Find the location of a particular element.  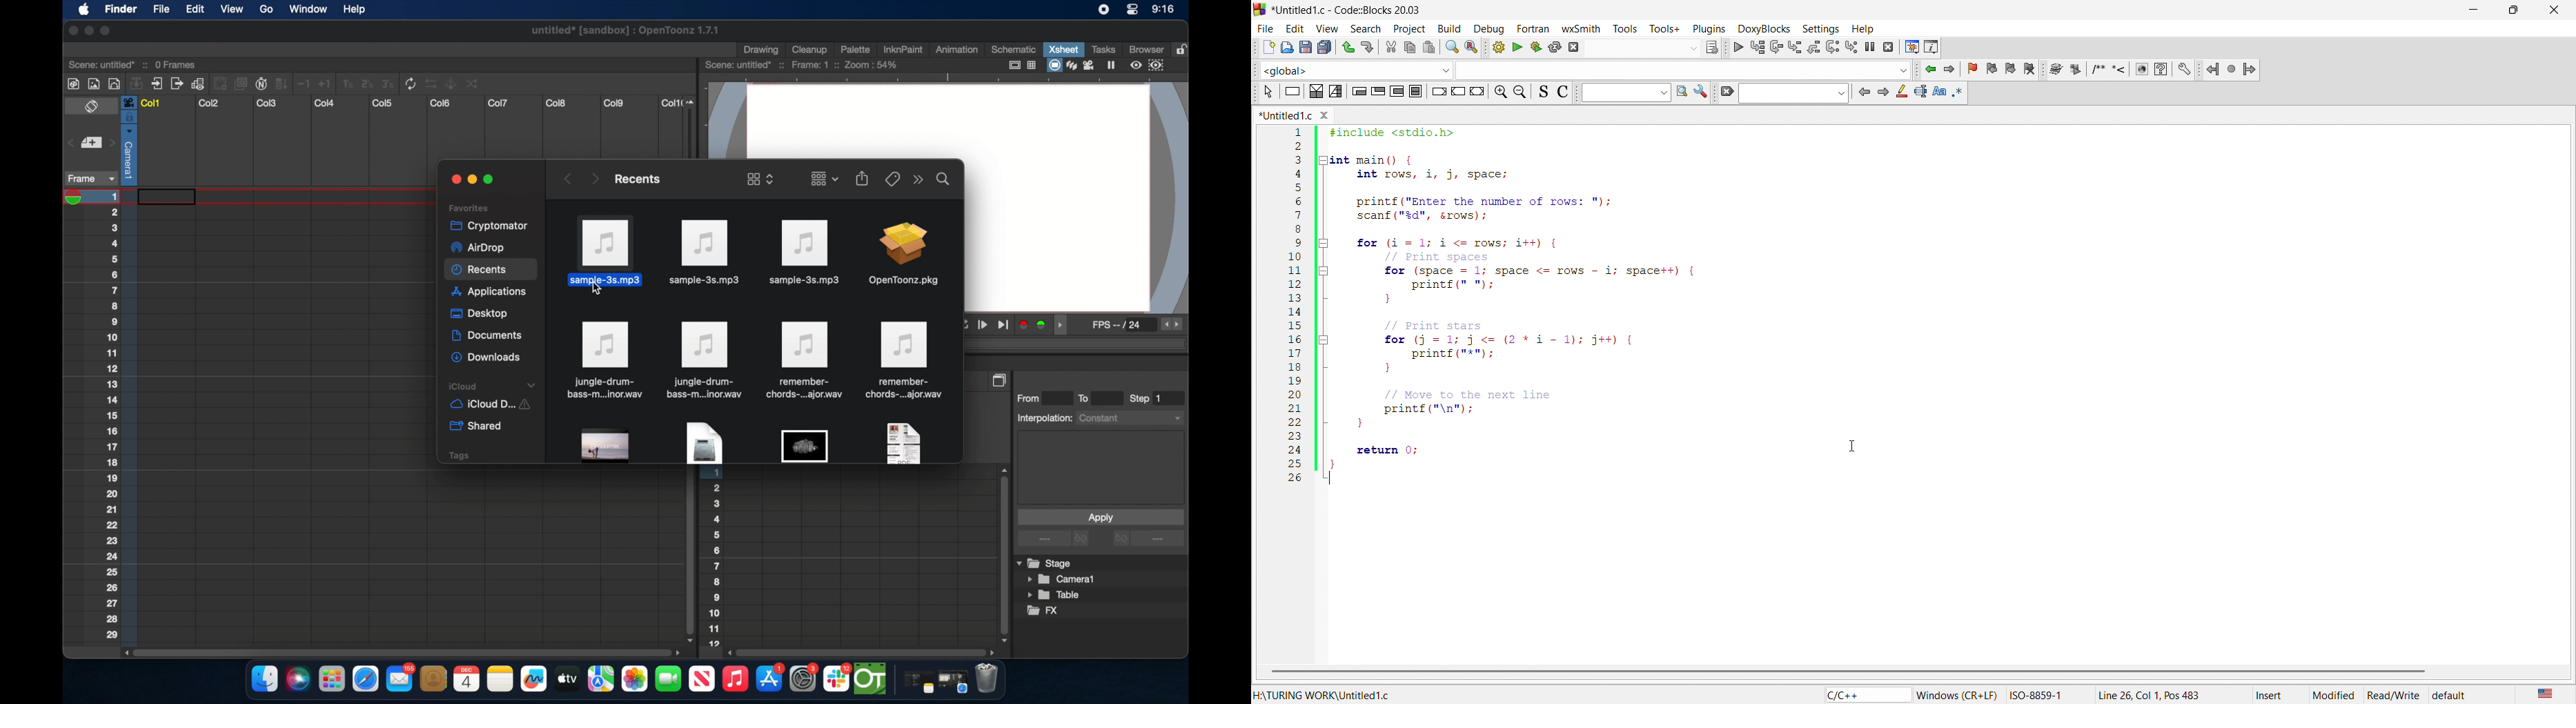

downloads is located at coordinates (487, 358).